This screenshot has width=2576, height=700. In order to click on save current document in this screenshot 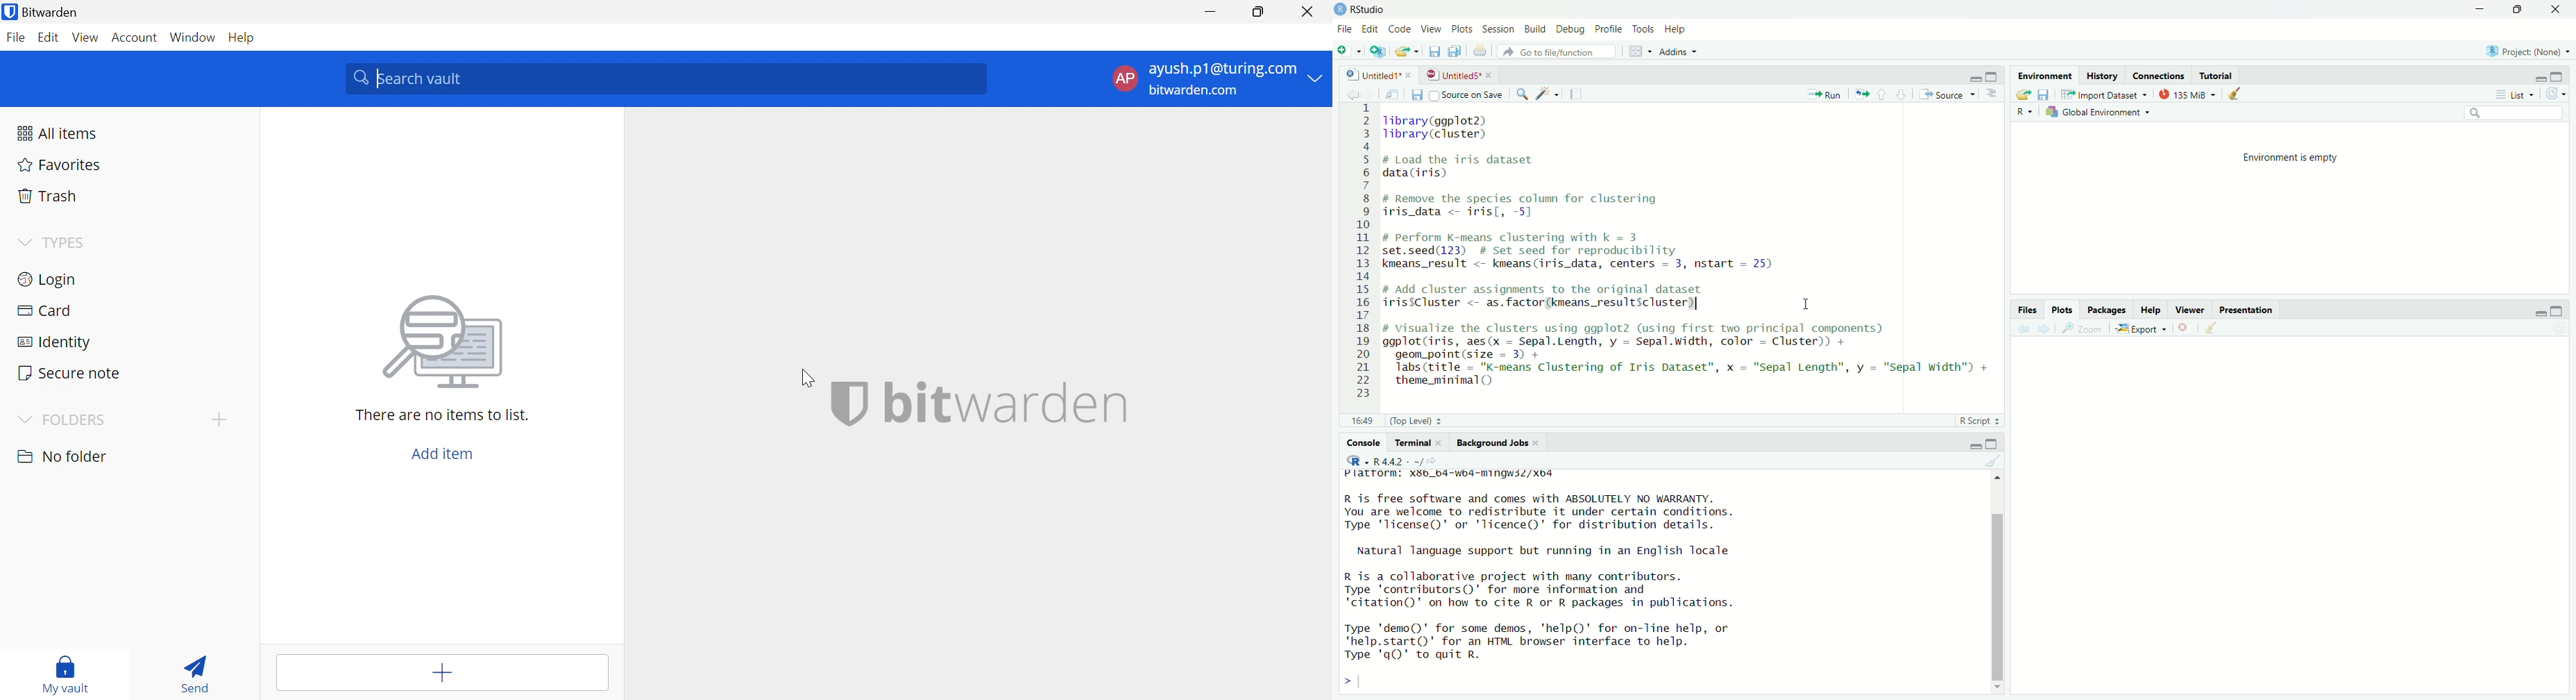, I will do `click(1435, 51)`.